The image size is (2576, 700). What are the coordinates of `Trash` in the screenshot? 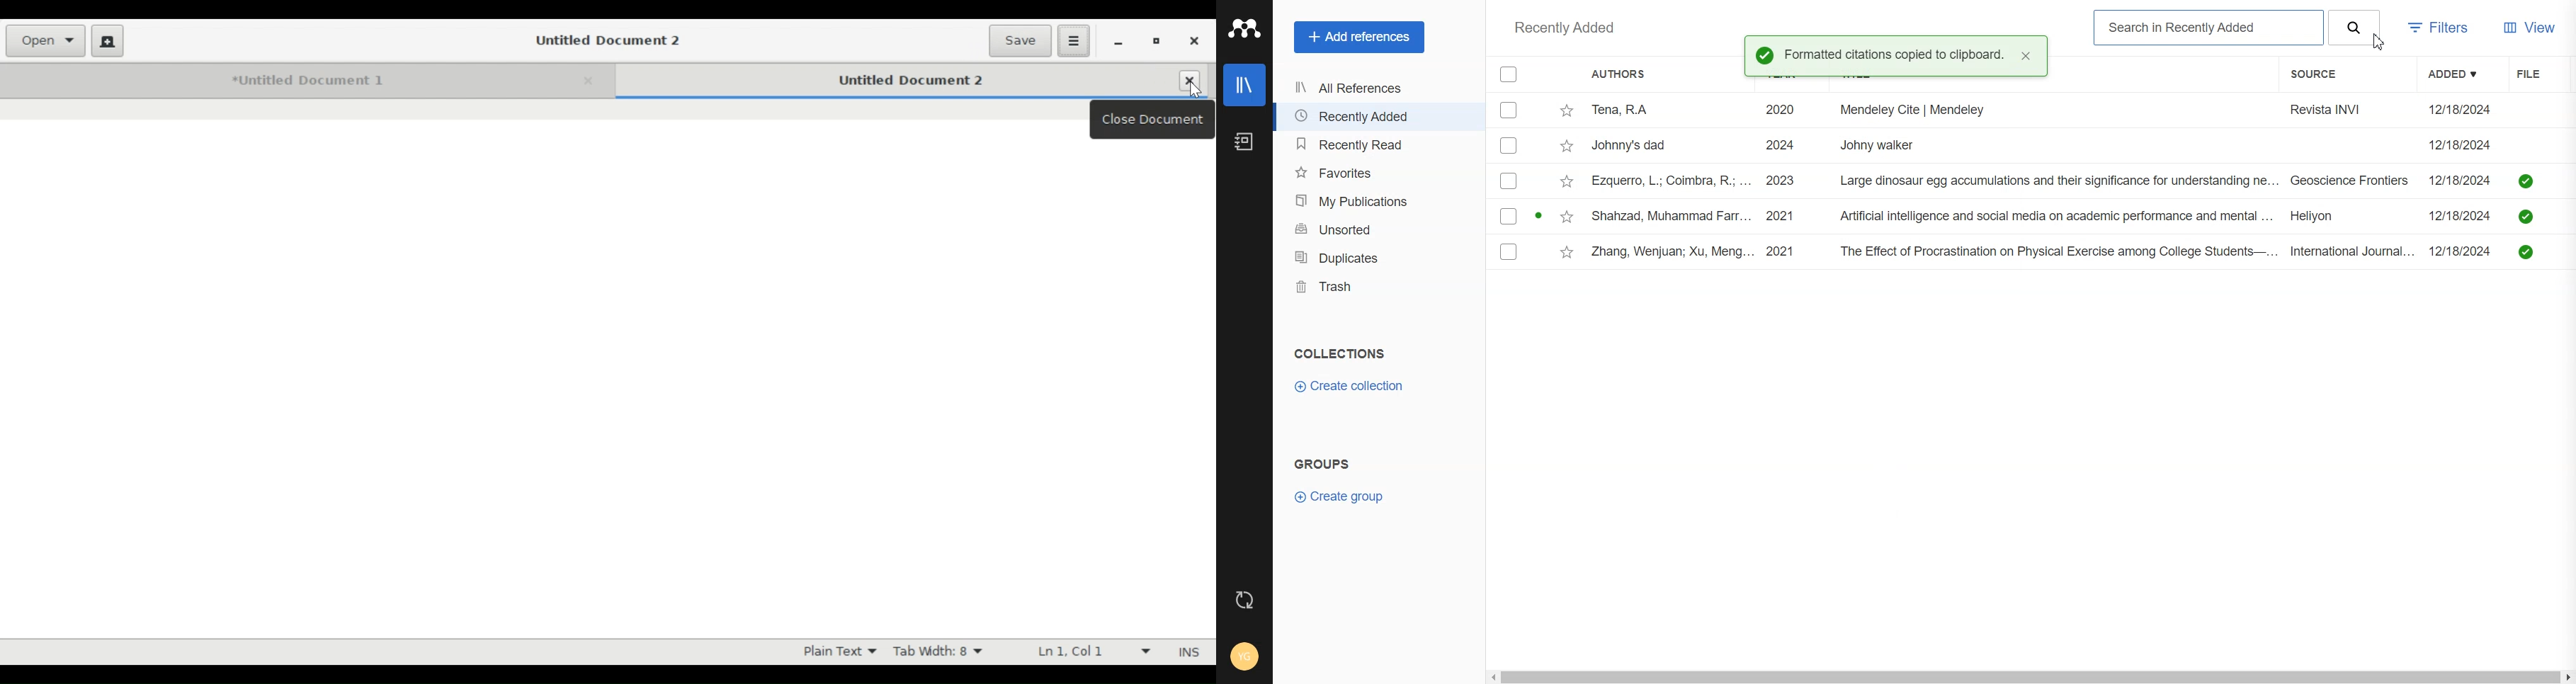 It's located at (1380, 286).